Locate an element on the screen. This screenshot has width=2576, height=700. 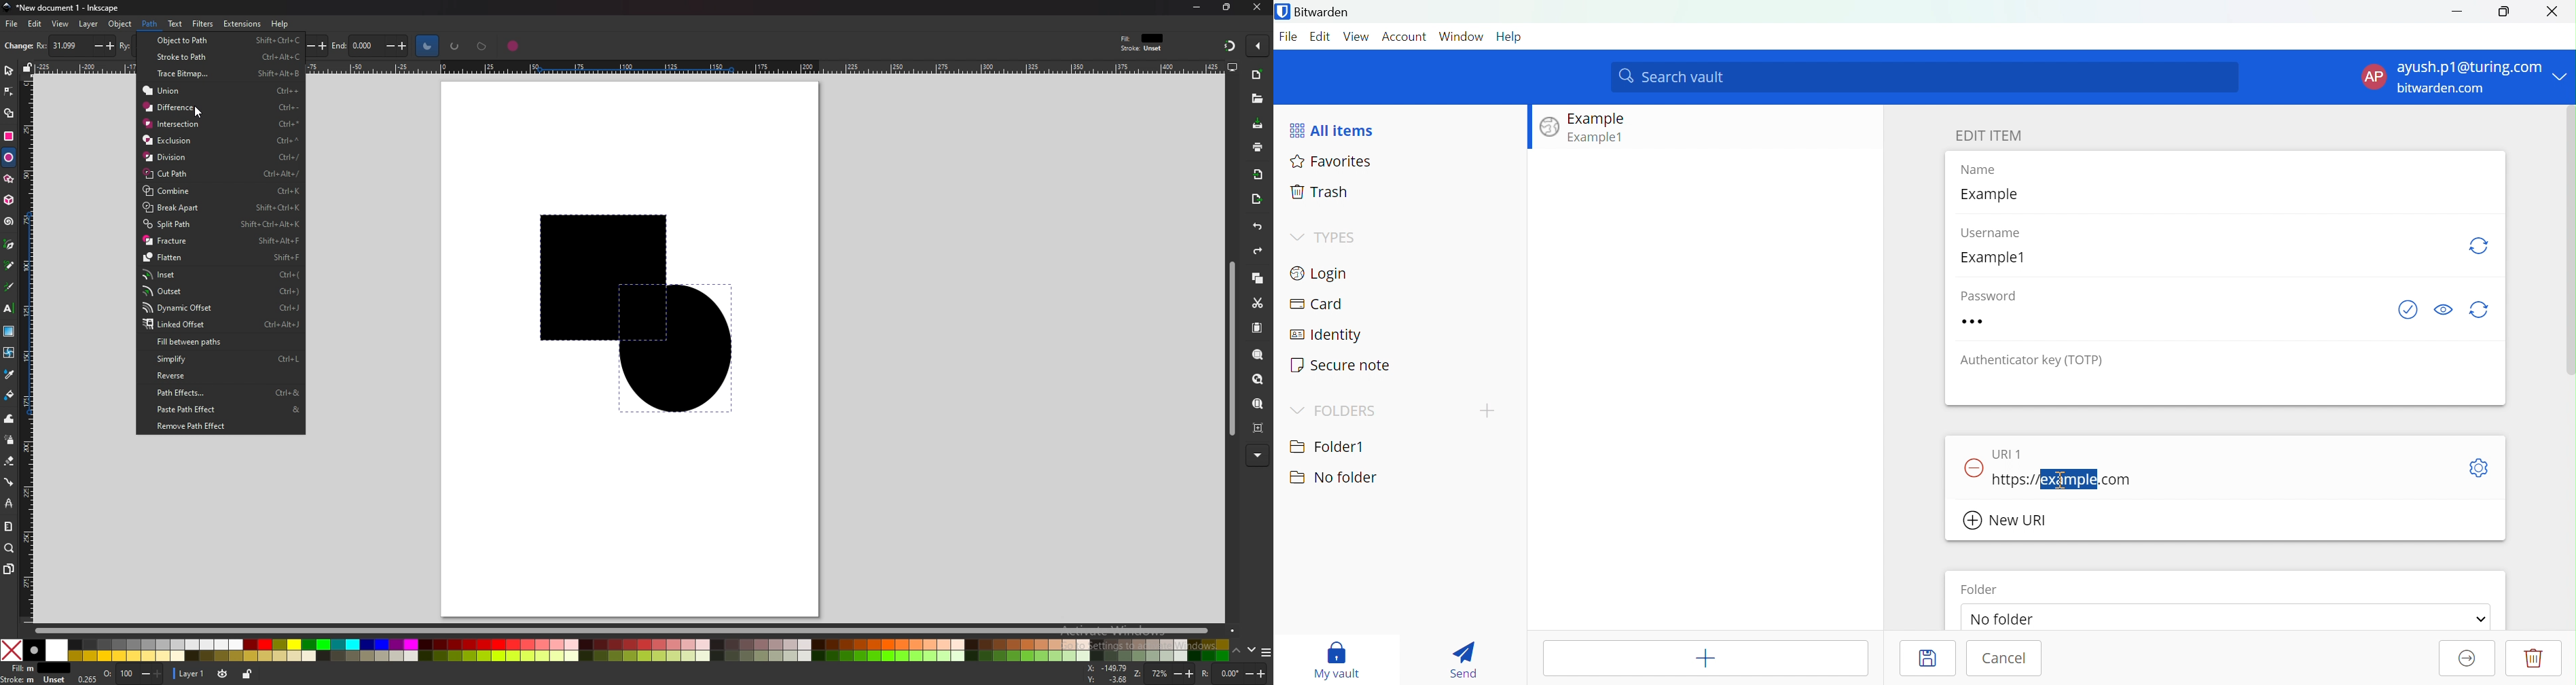
Account is located at coordinates (1405, 37).